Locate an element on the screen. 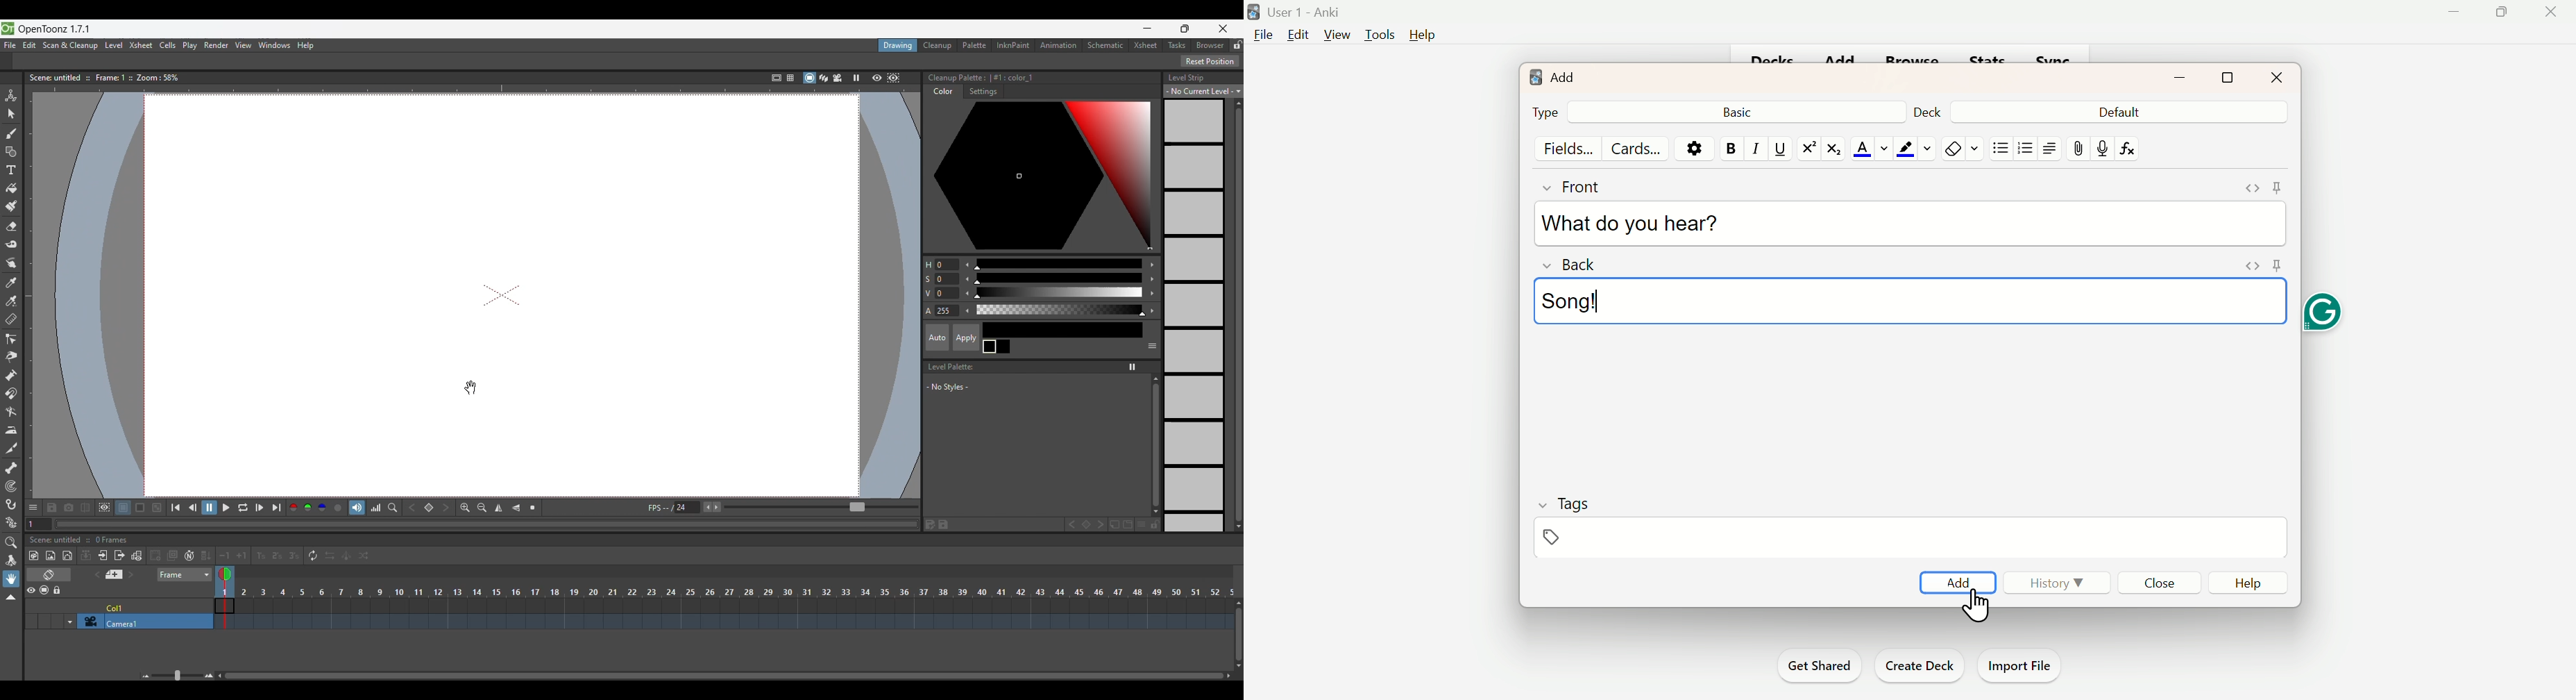  Add new memo is located at coordinates (114, 574).